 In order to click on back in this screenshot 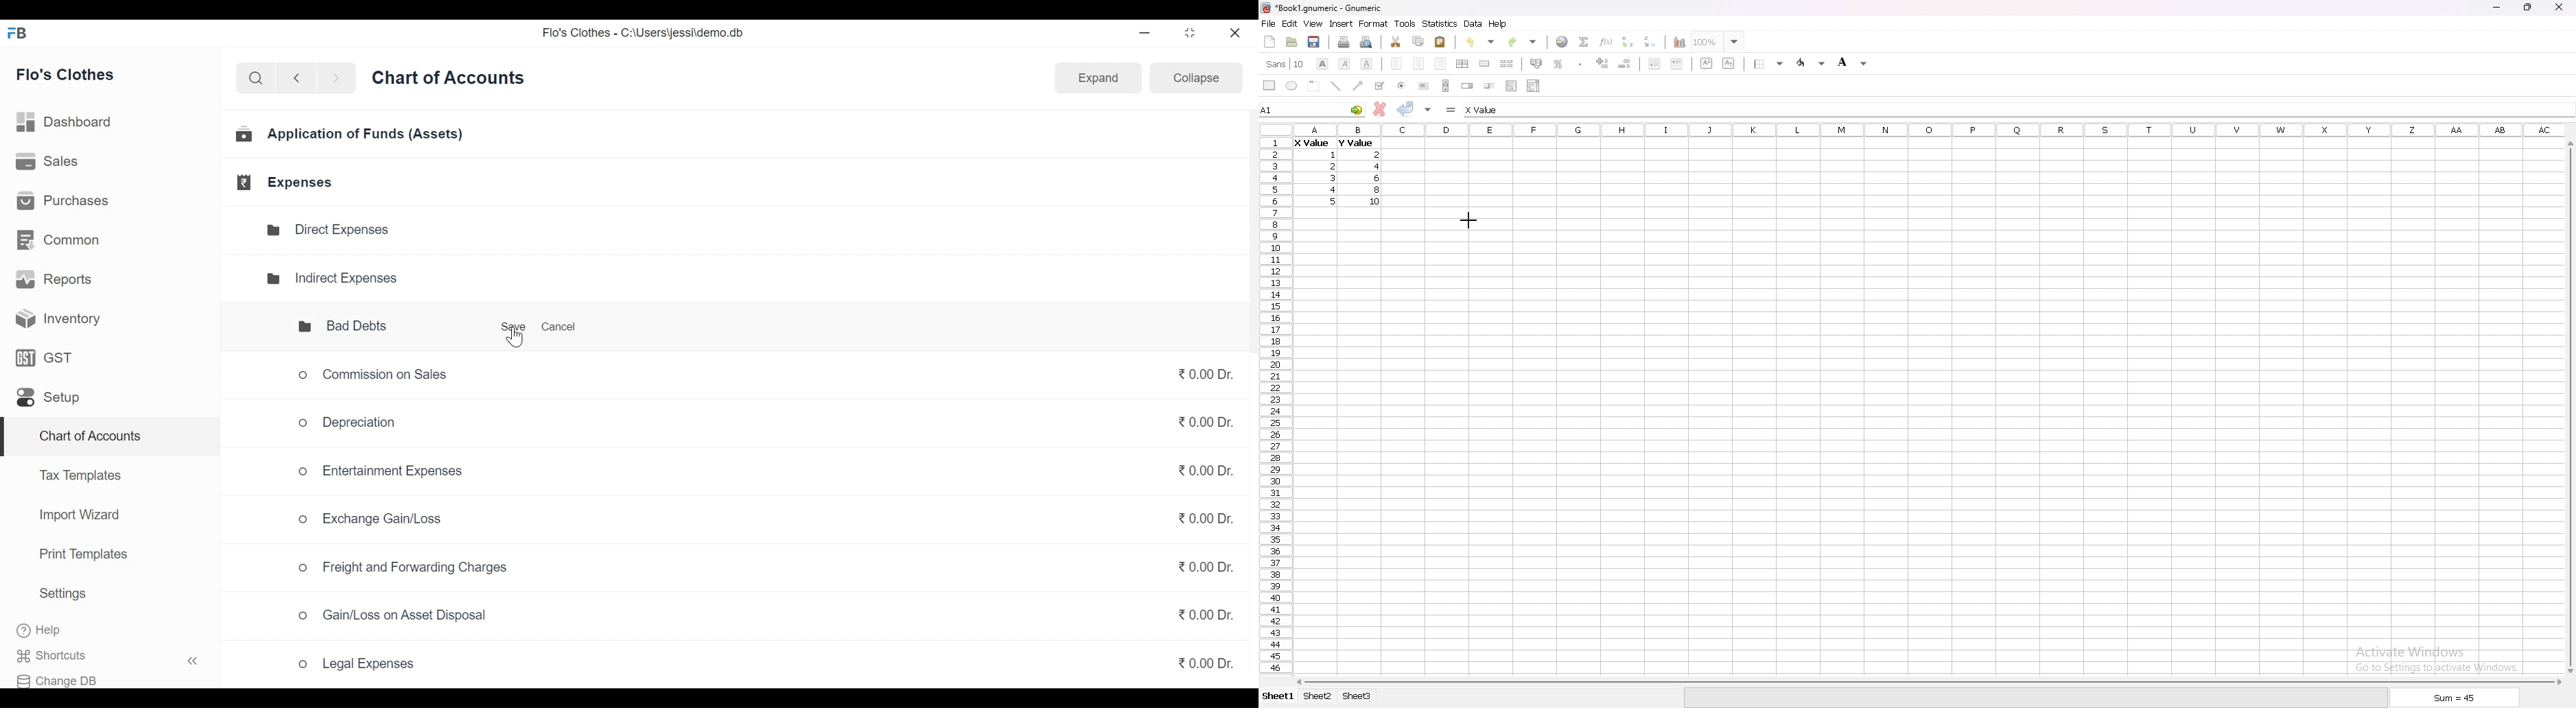, I will do `click(302, 80)`.